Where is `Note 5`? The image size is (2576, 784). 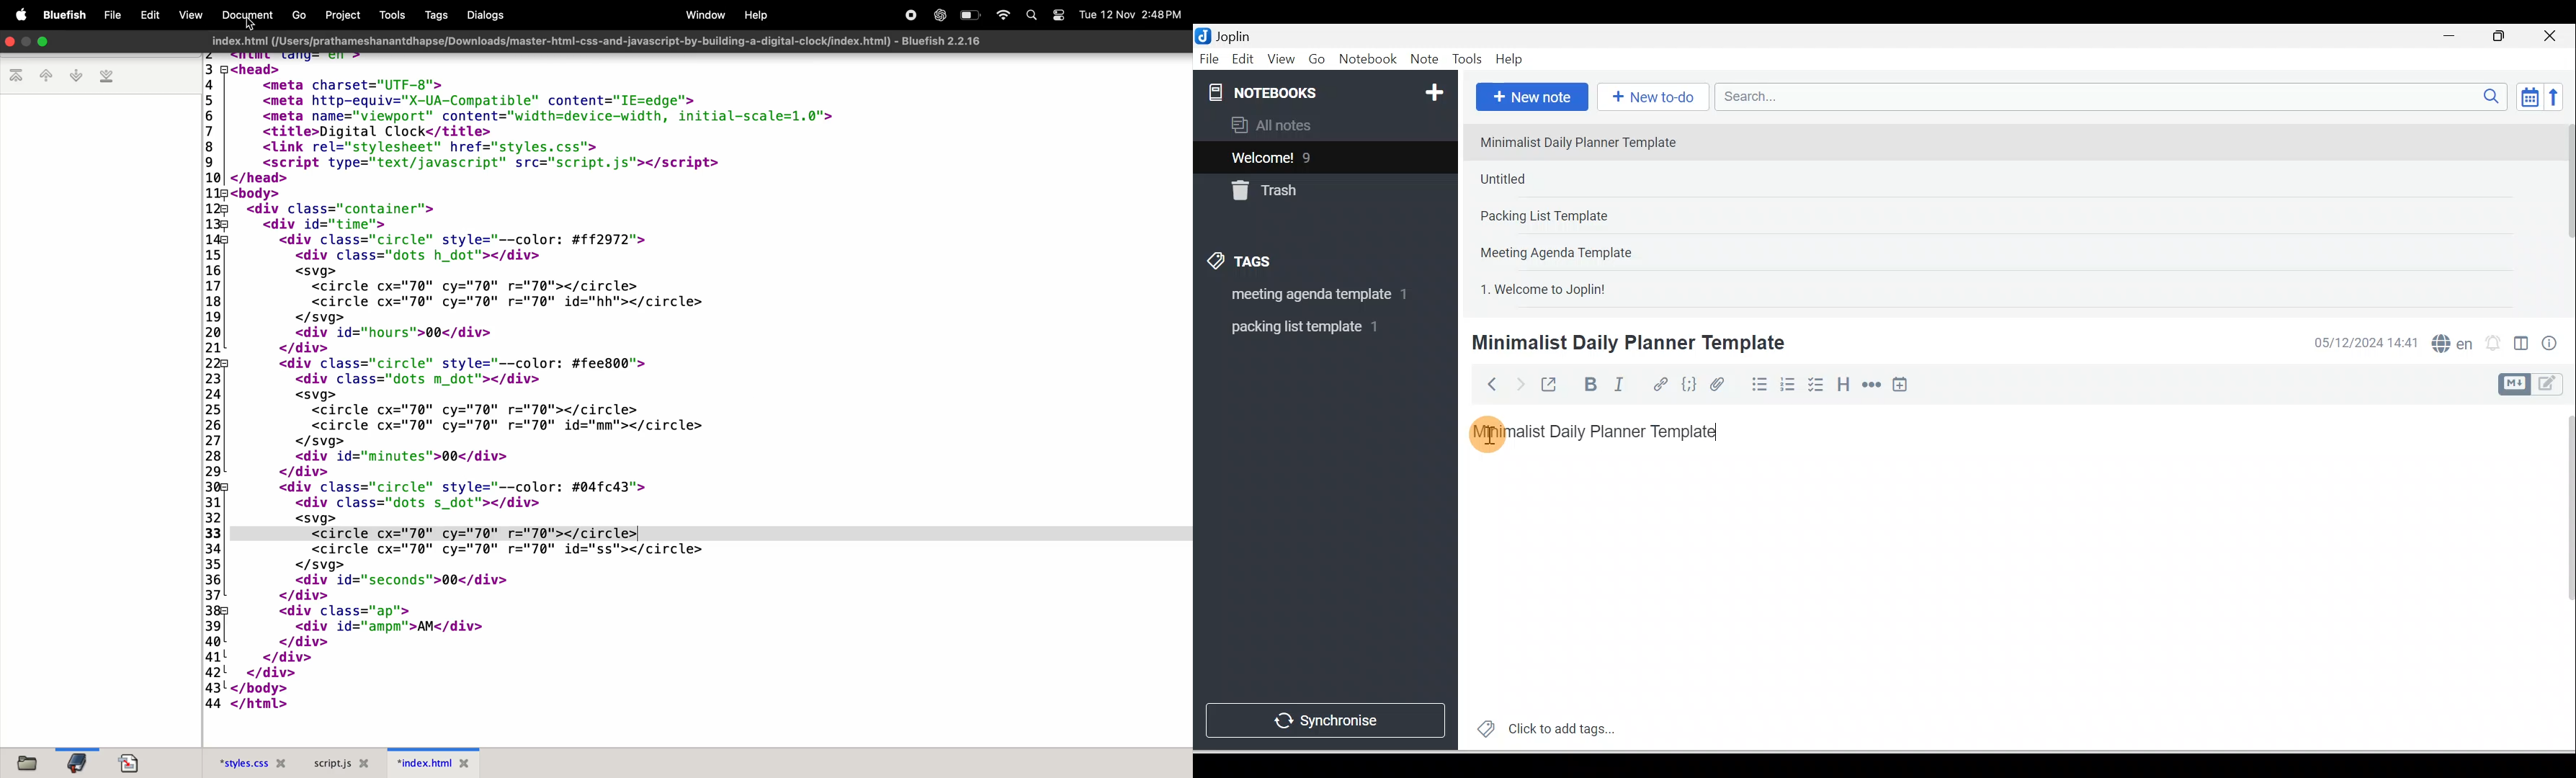
Note 5 is located at coordinates (1596, 287).